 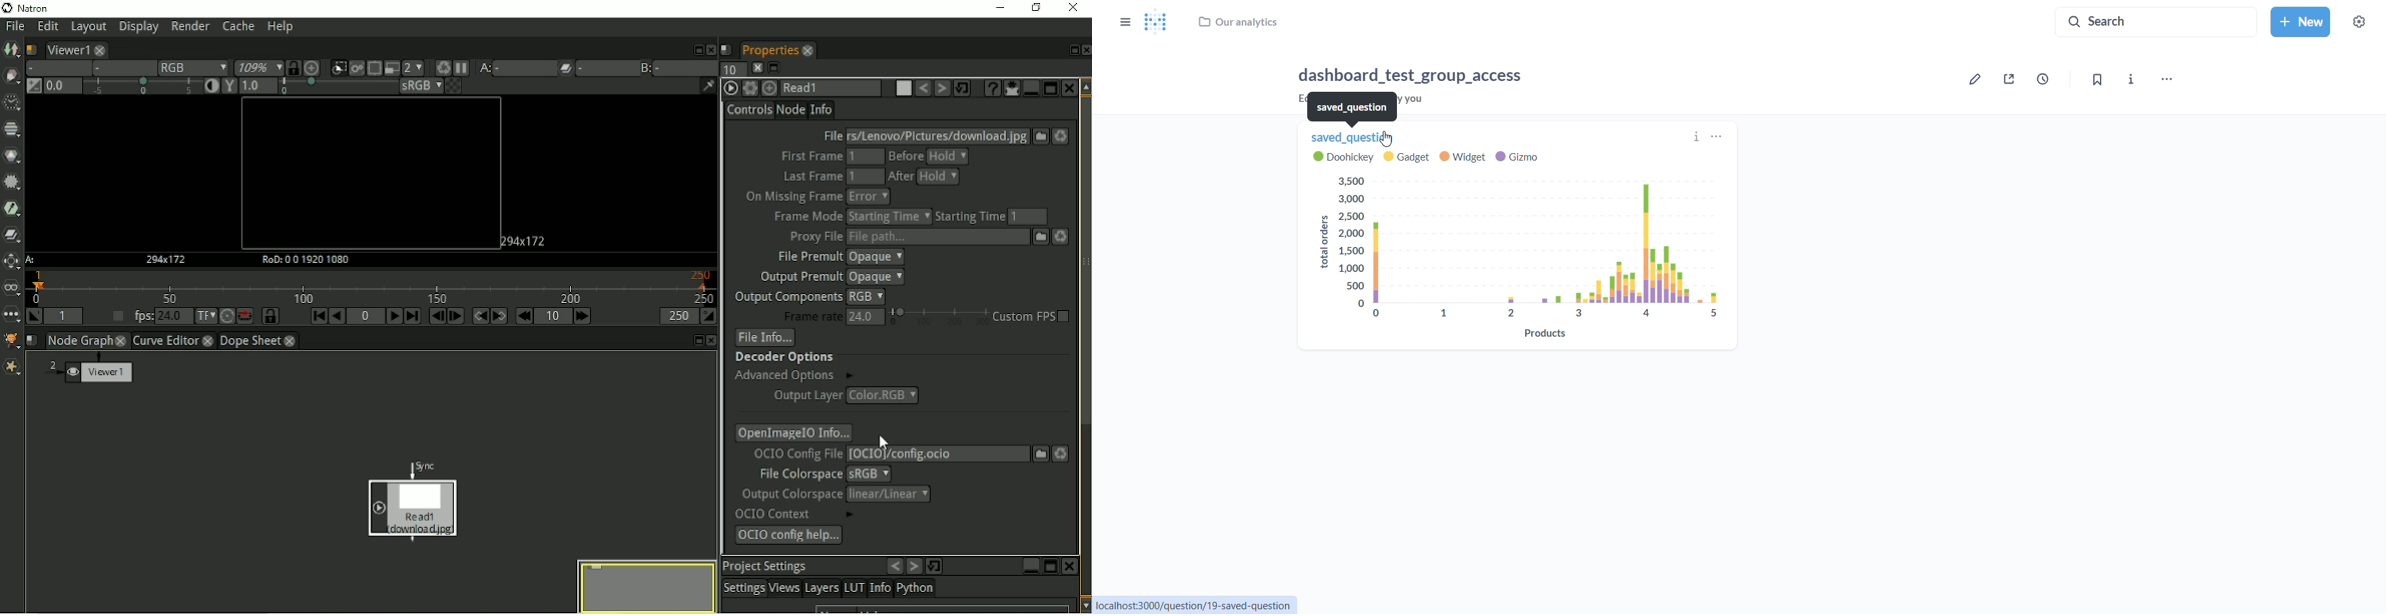 I want to click on Zoom, so click(x=255, y=68).